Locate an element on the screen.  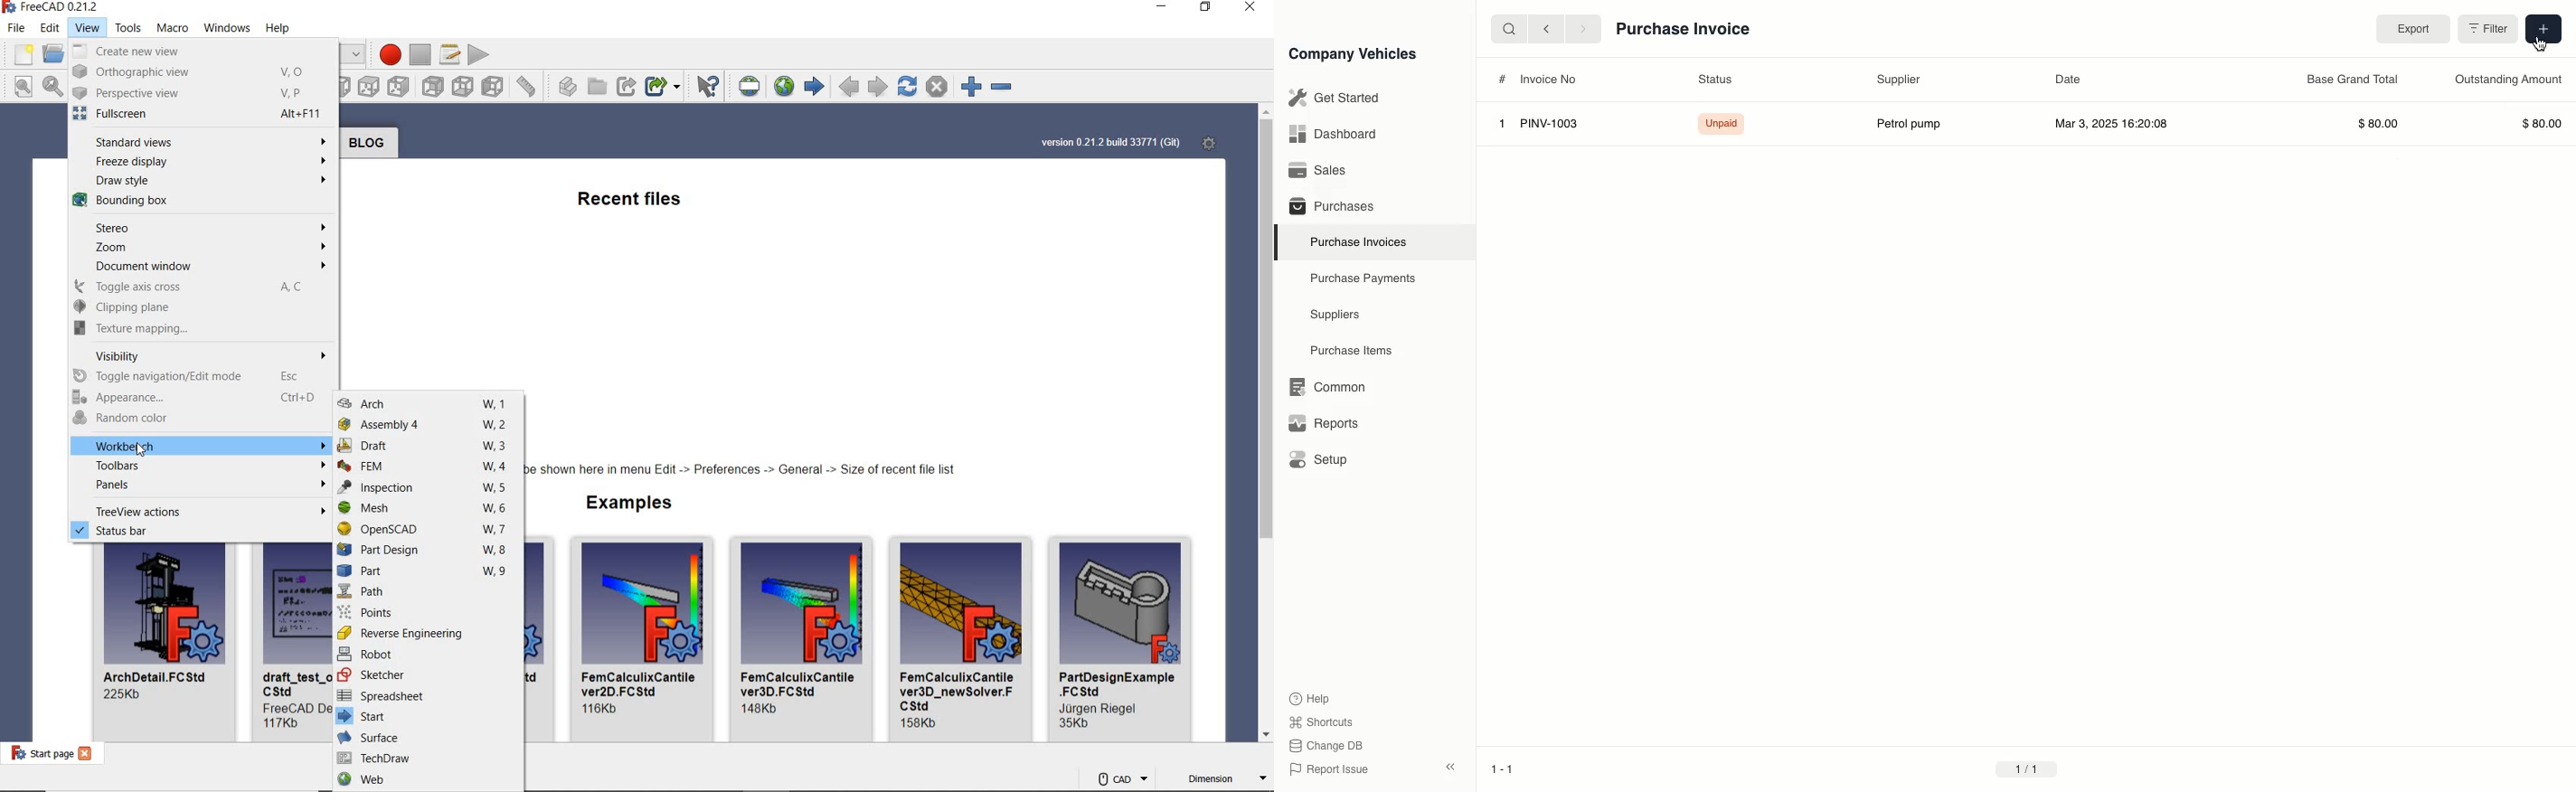
cursor is located at coordinates (2544, 43).